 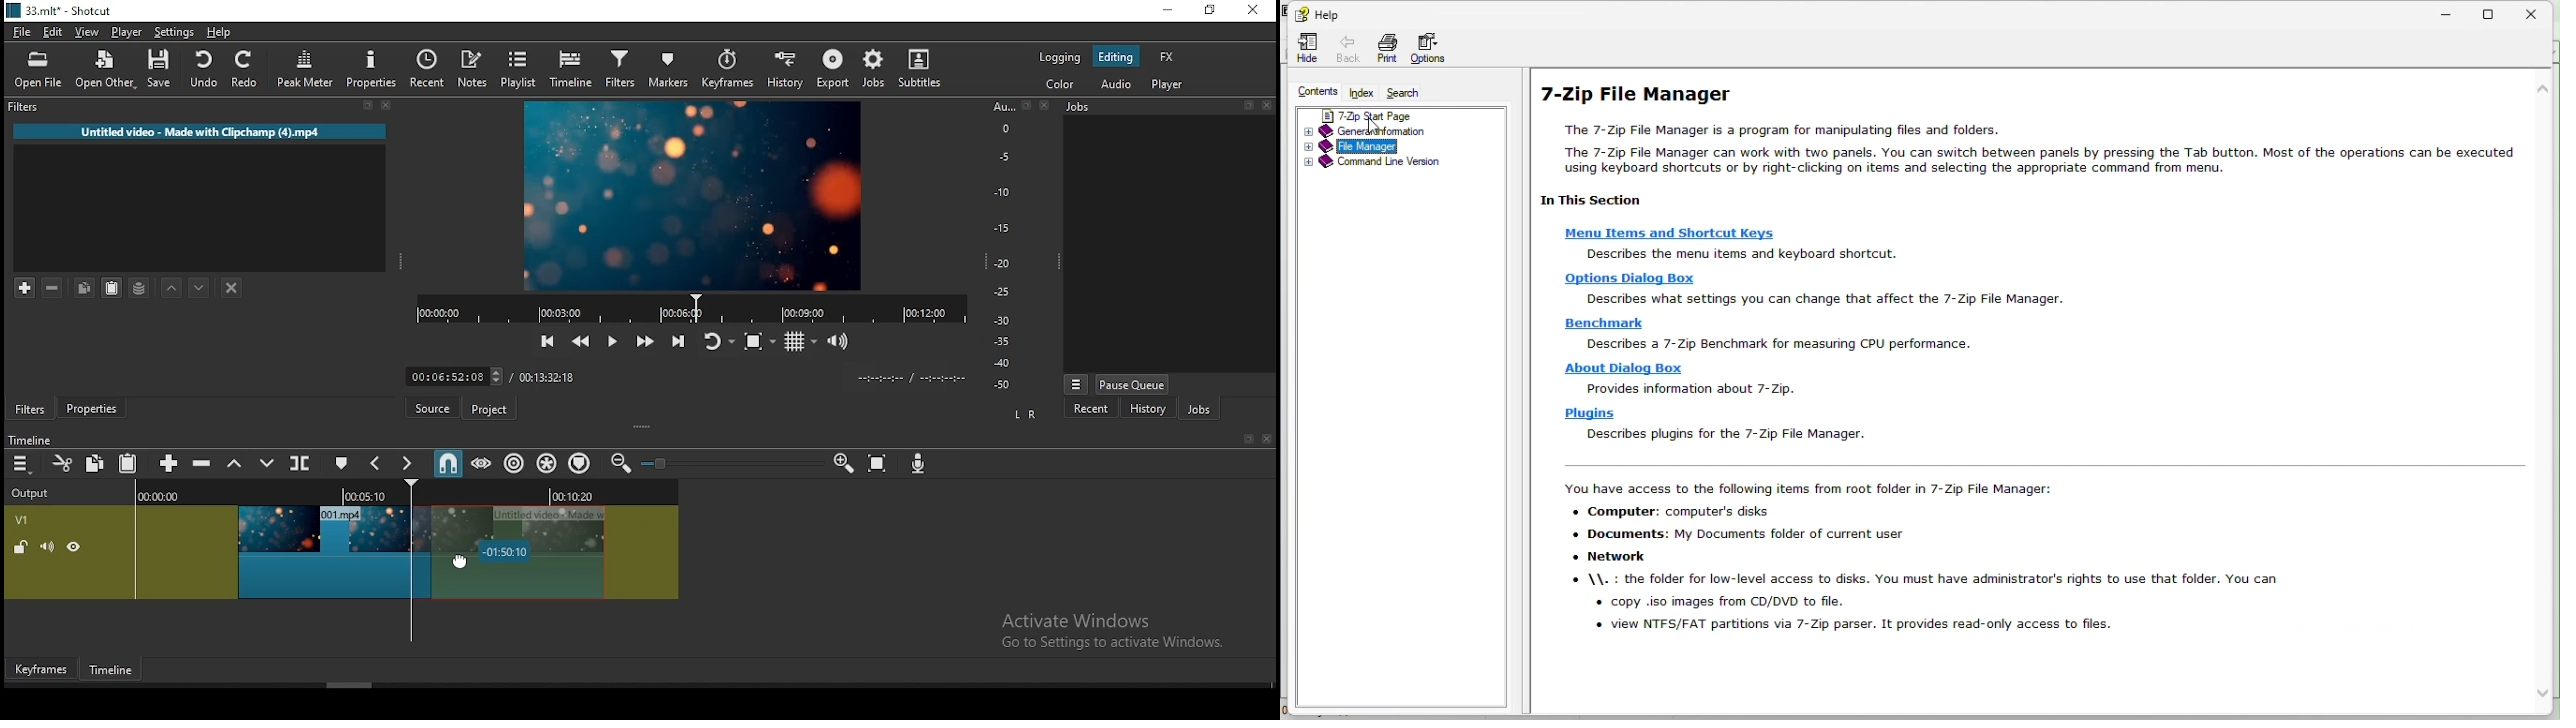 I want to click on 7 zip start page , so click(x=1395, y=116).